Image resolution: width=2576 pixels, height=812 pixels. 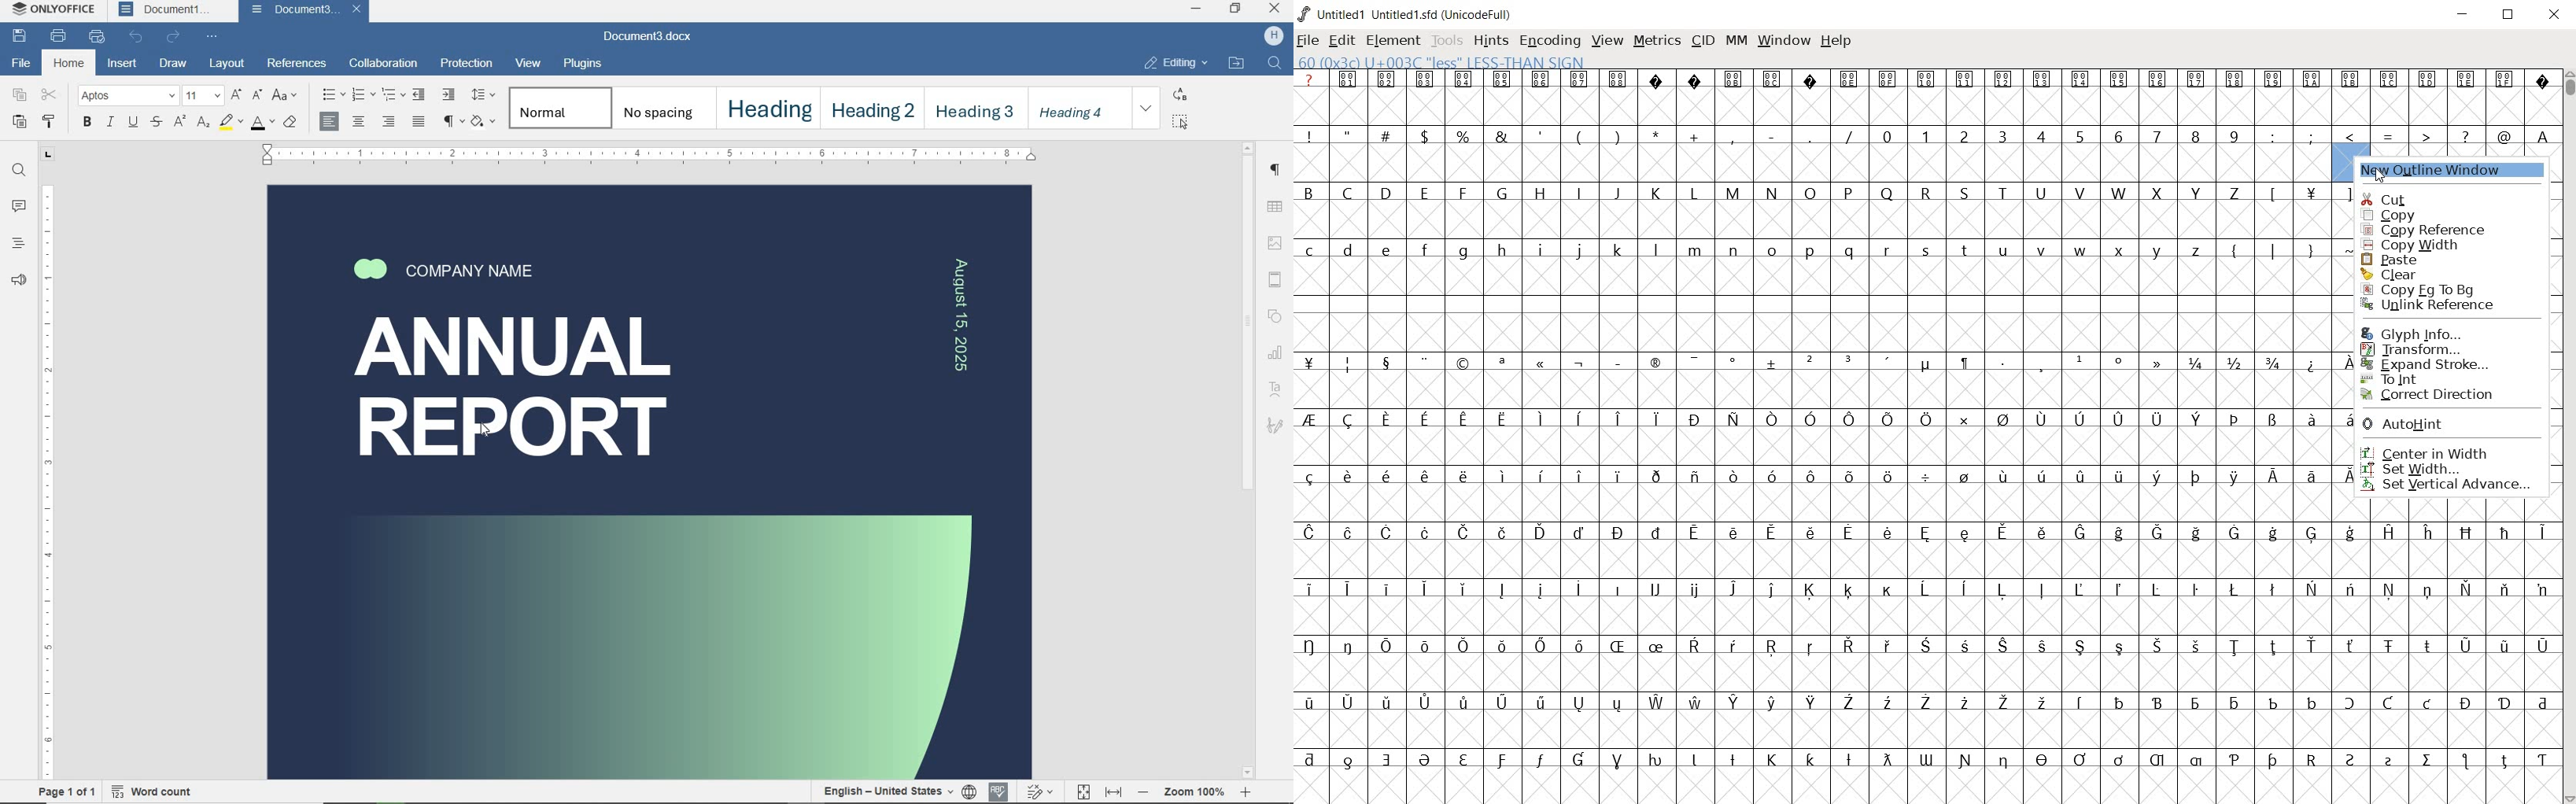 I want to click on subscript, so click(x=203, y=123).